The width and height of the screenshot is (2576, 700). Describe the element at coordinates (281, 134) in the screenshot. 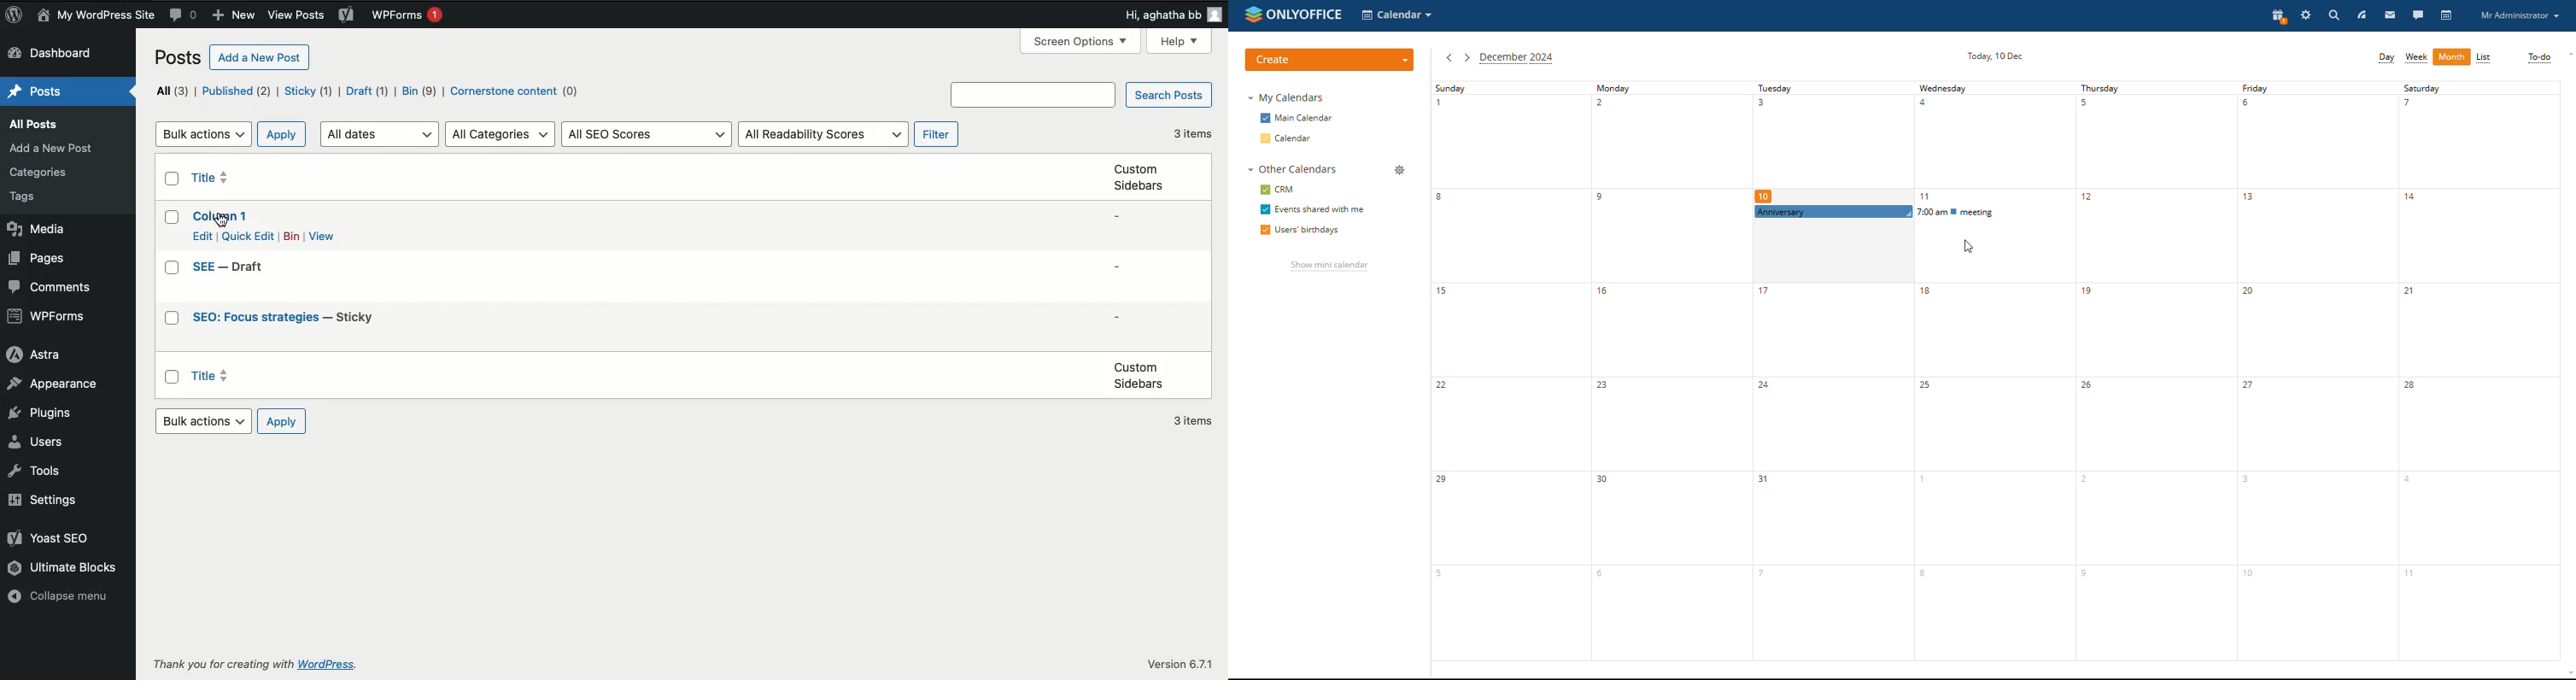

I see `Apply` at that location.